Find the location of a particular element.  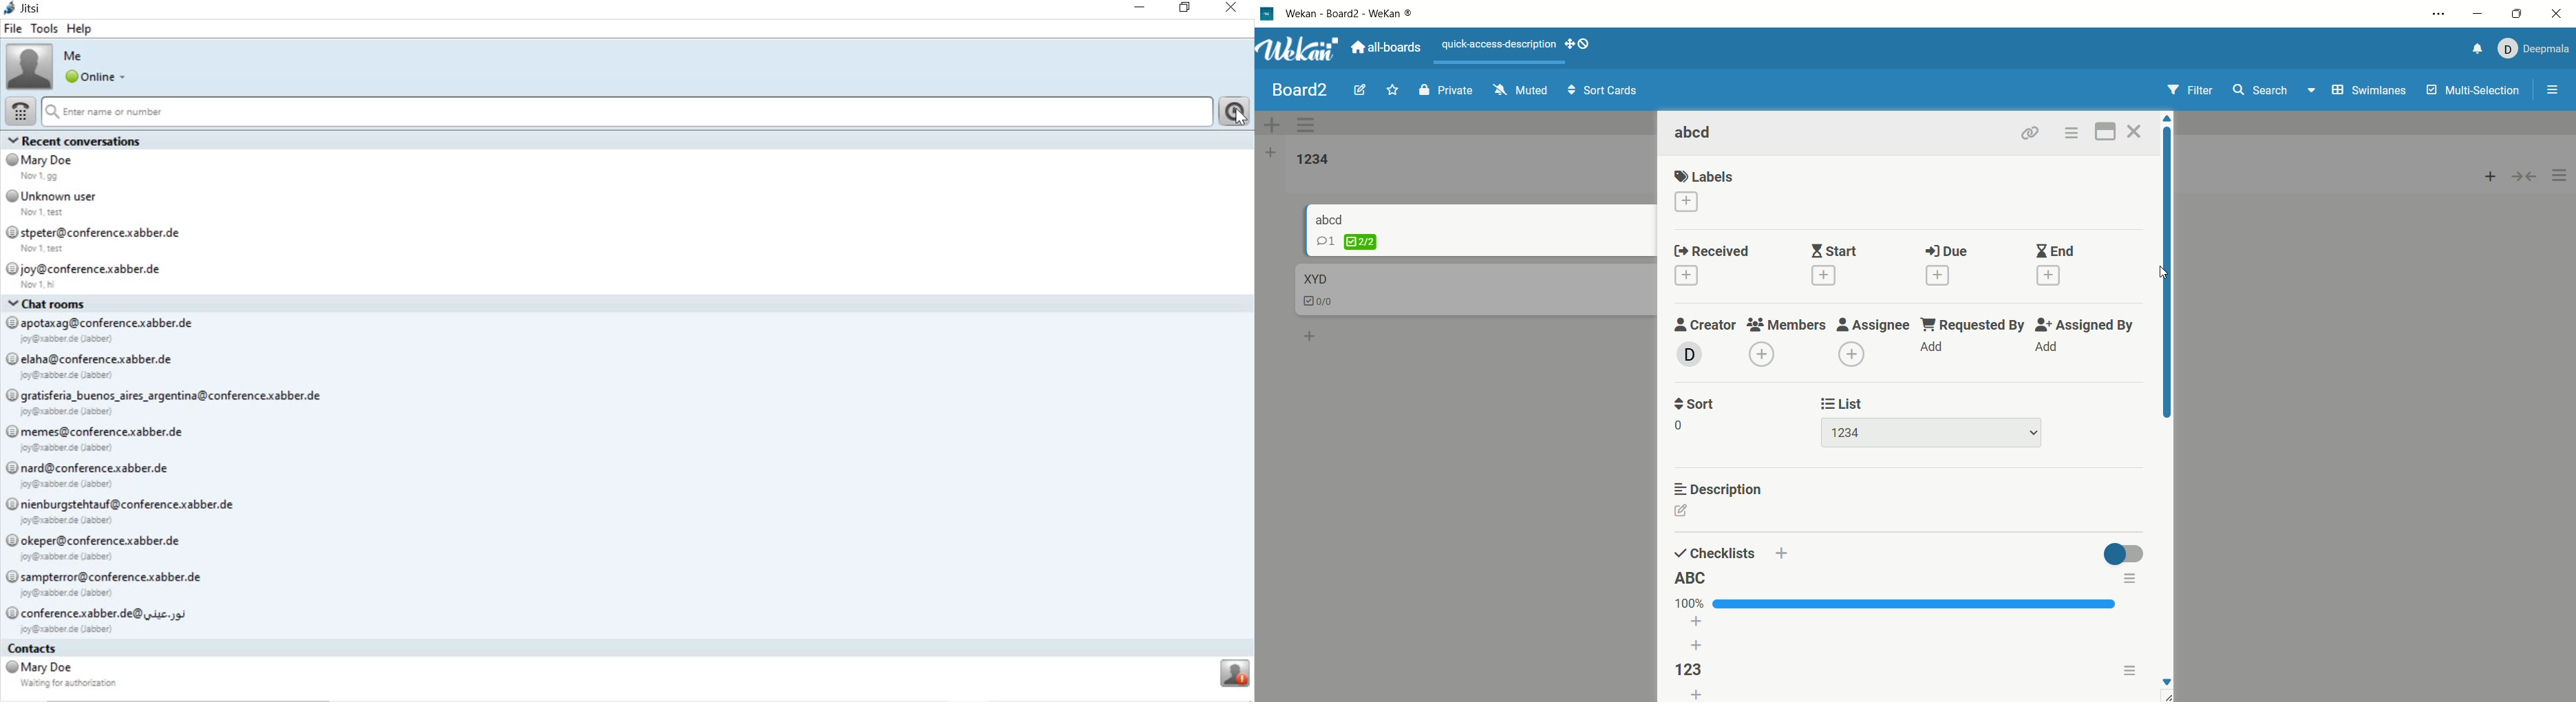

link is located at coordinates (2030, 132).